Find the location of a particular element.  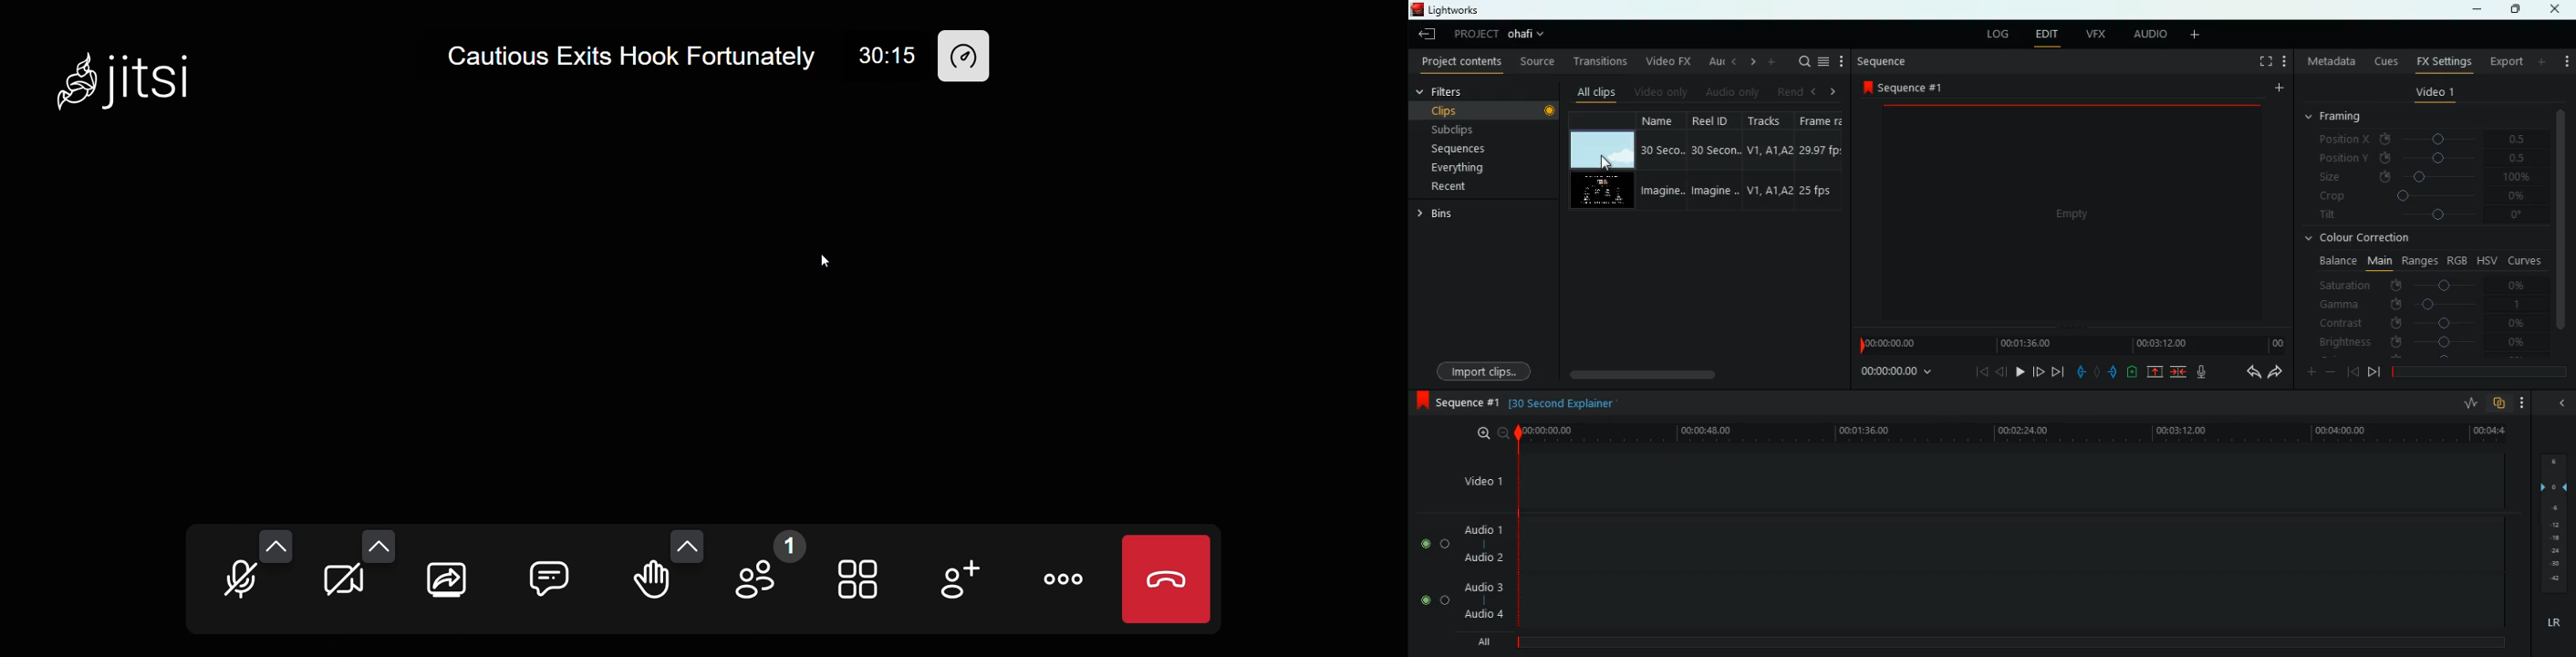

left is located at coordinates (1731, 61).